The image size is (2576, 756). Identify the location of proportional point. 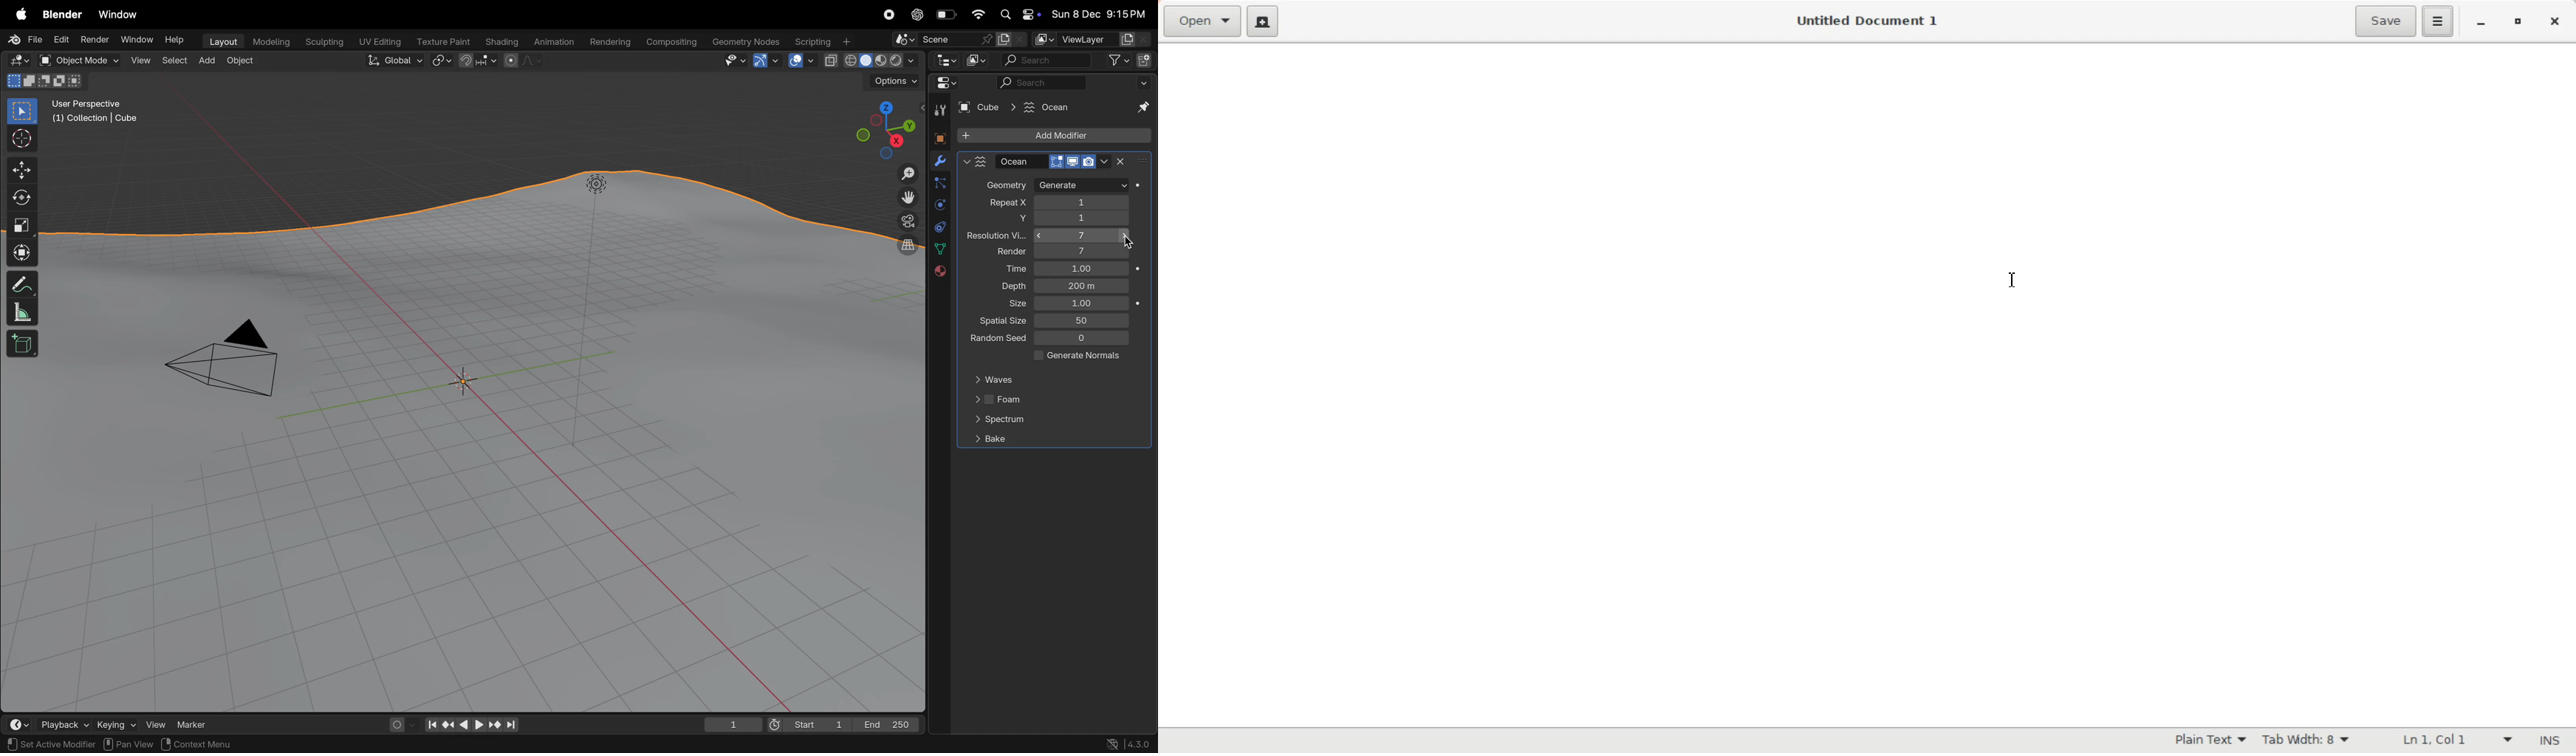
(522, 60).